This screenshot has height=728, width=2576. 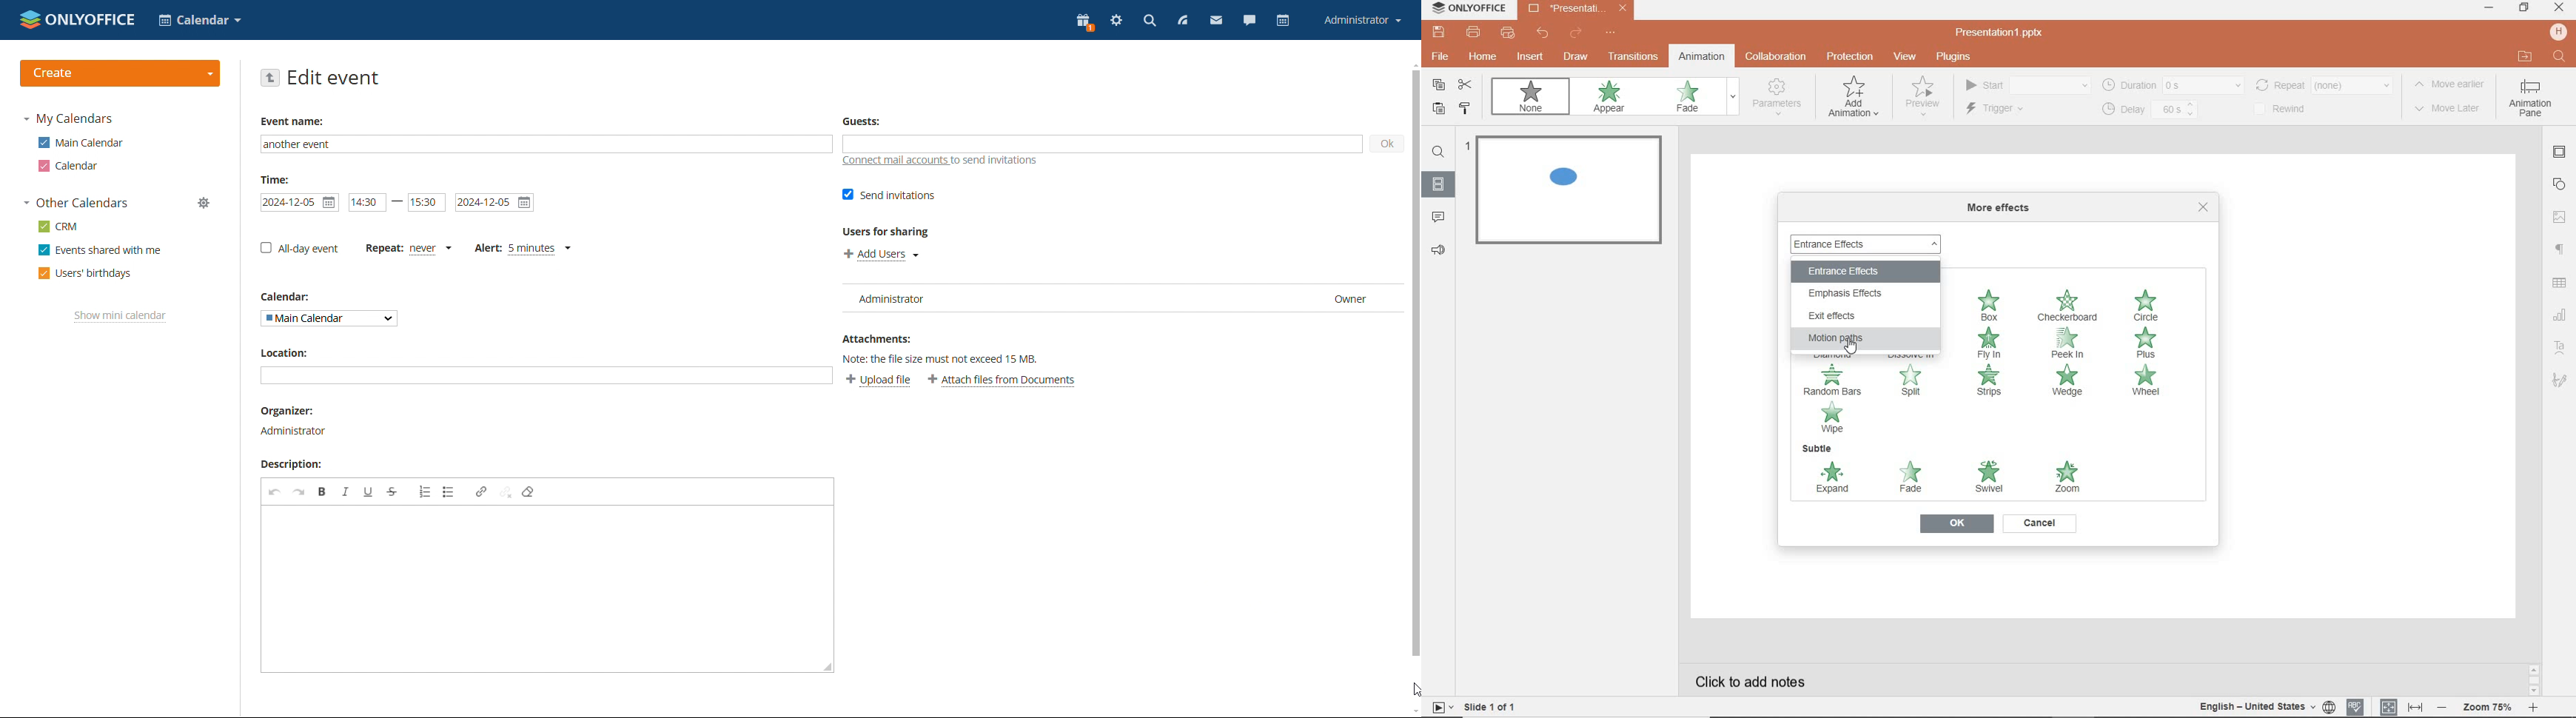 I want to click on add users, so click(x=881, y=254).